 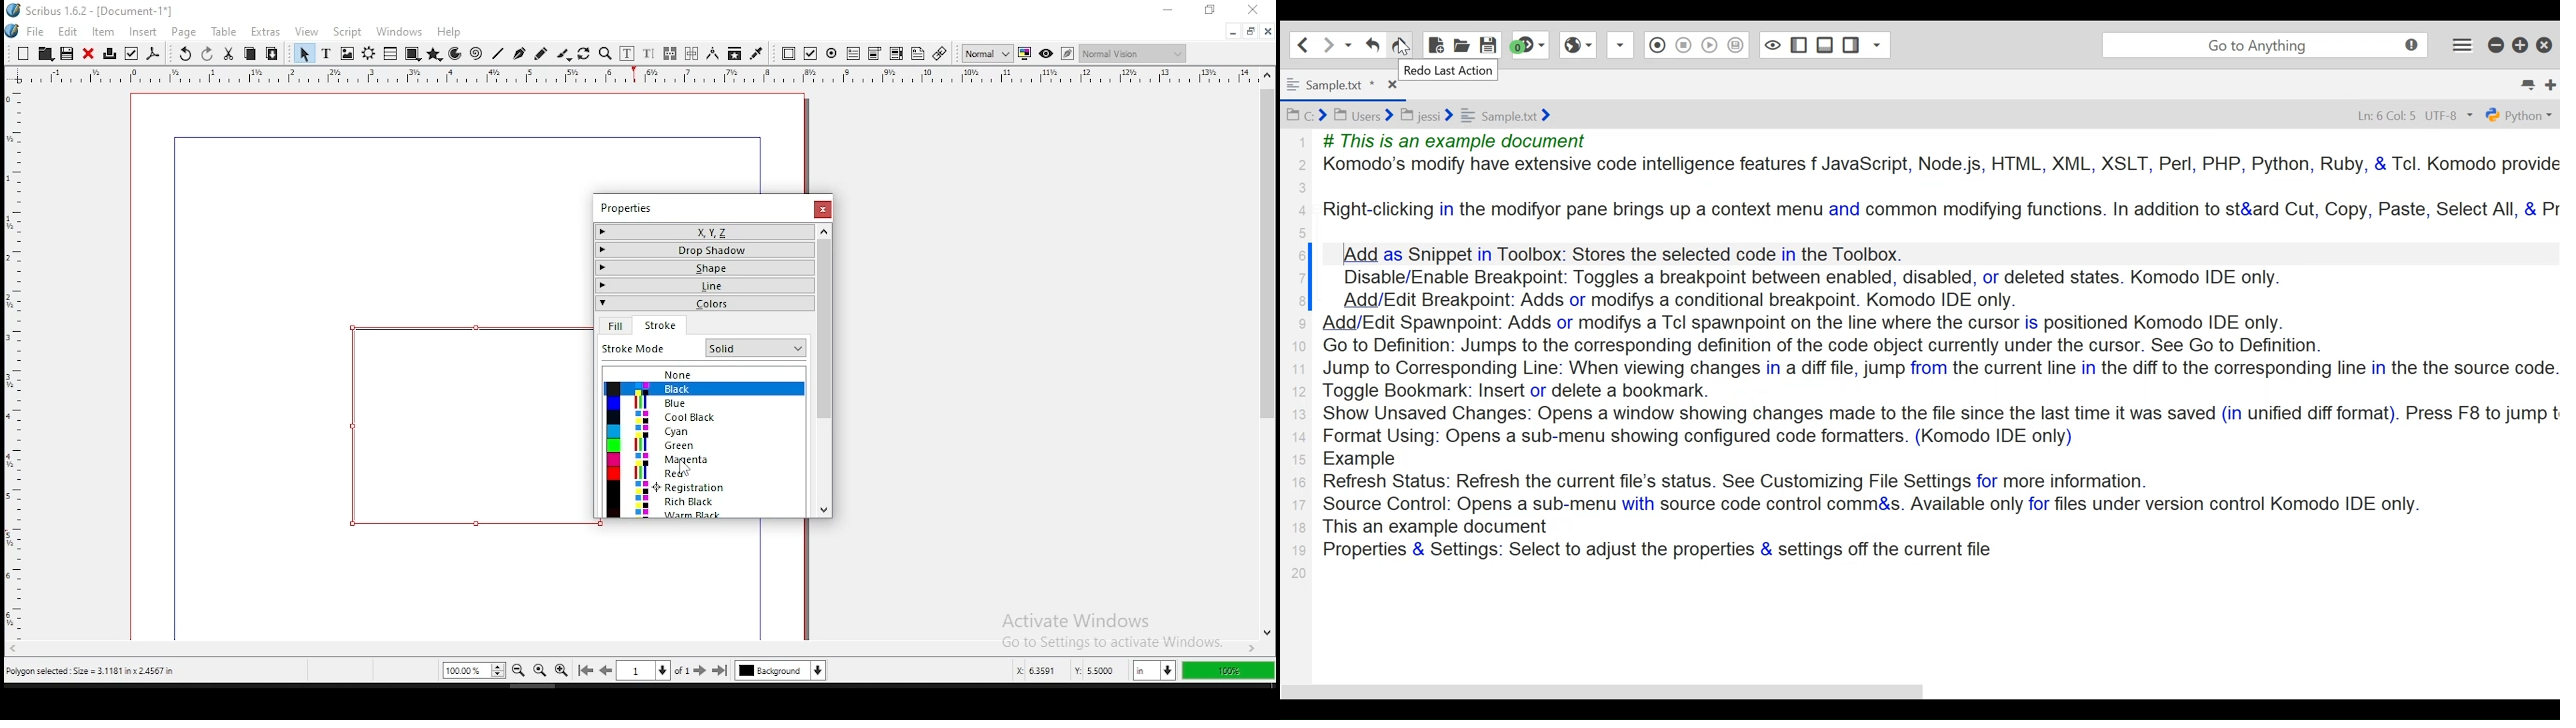 I want to click on rotate item, so click(x=584, y=54).